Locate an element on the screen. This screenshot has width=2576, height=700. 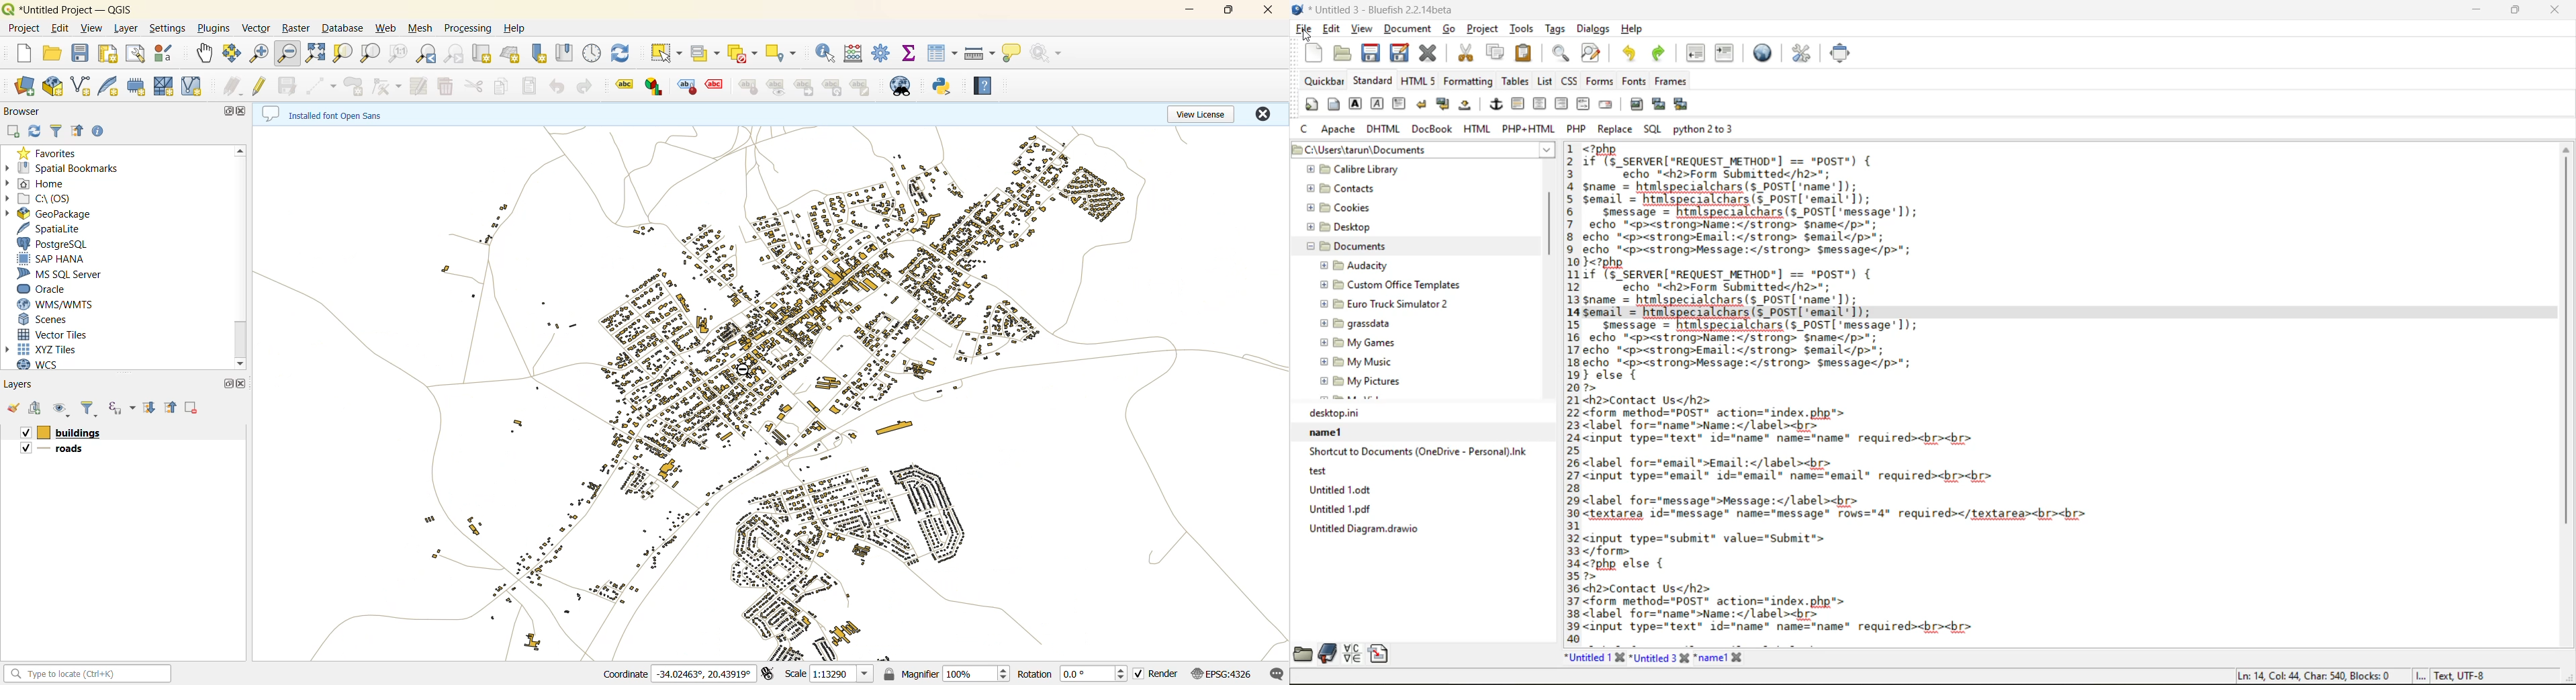
find bar is located at coordinates (1562, 54).